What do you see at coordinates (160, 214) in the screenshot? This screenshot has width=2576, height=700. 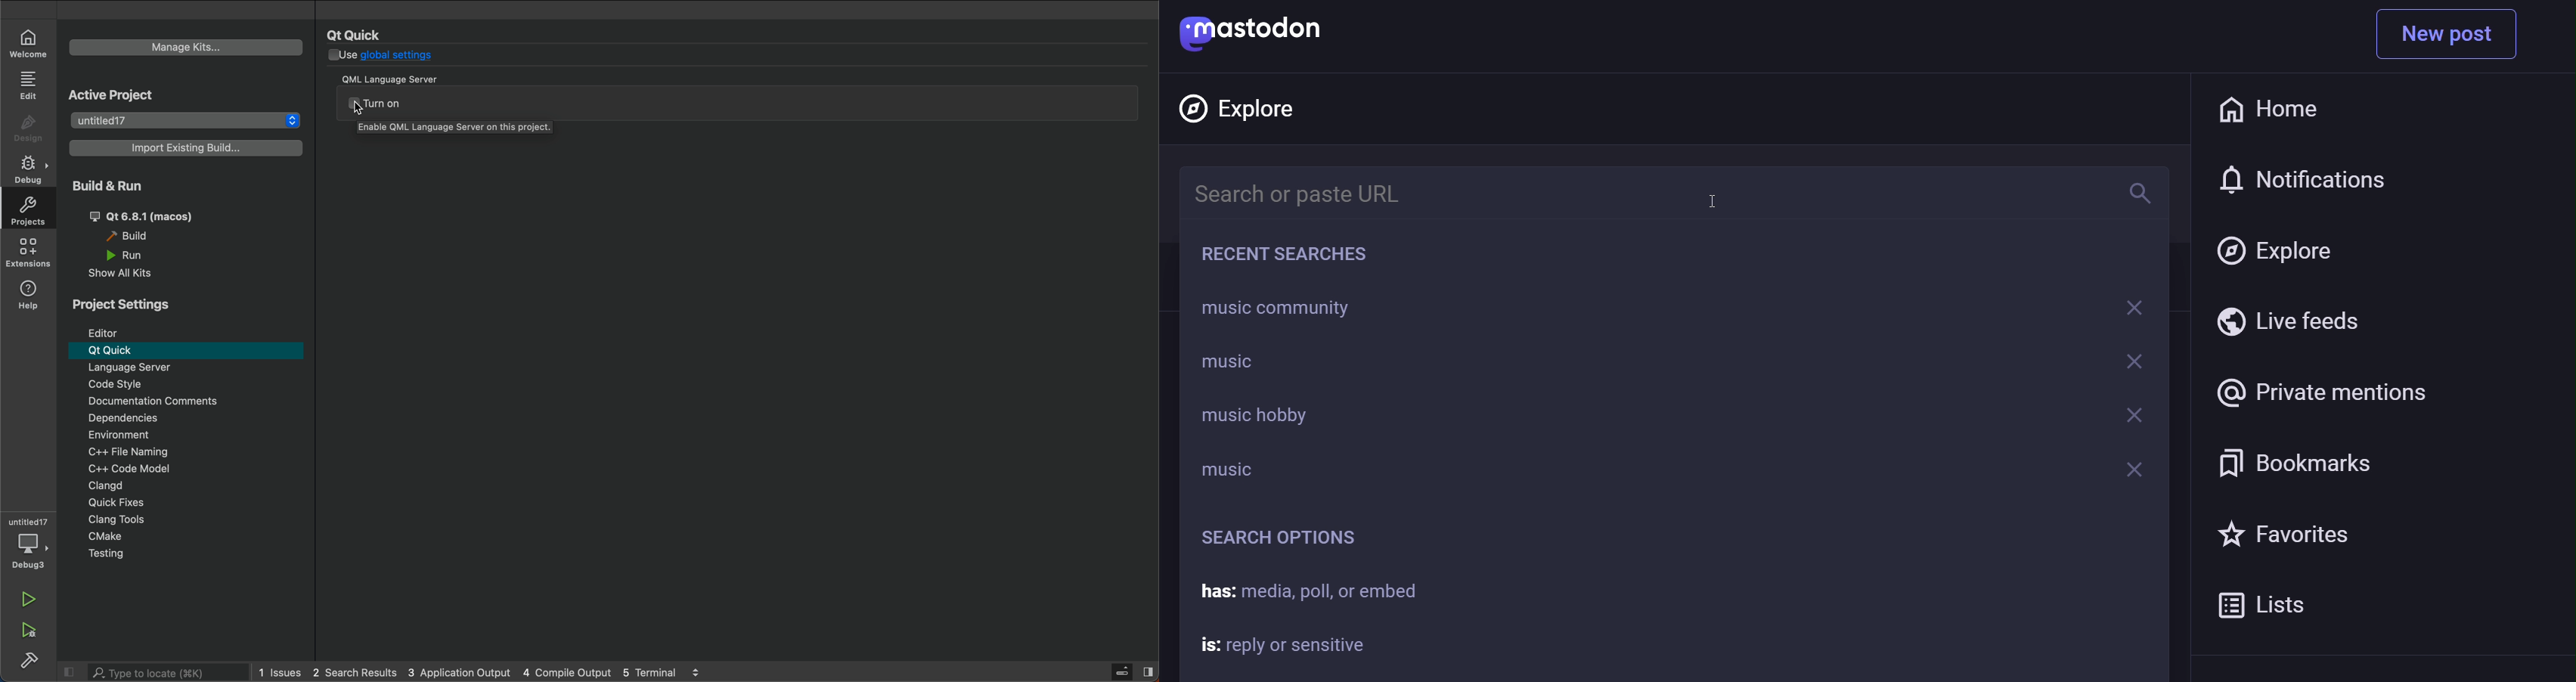 I see `qt 6.81 ` at bounding box center [160, 214].